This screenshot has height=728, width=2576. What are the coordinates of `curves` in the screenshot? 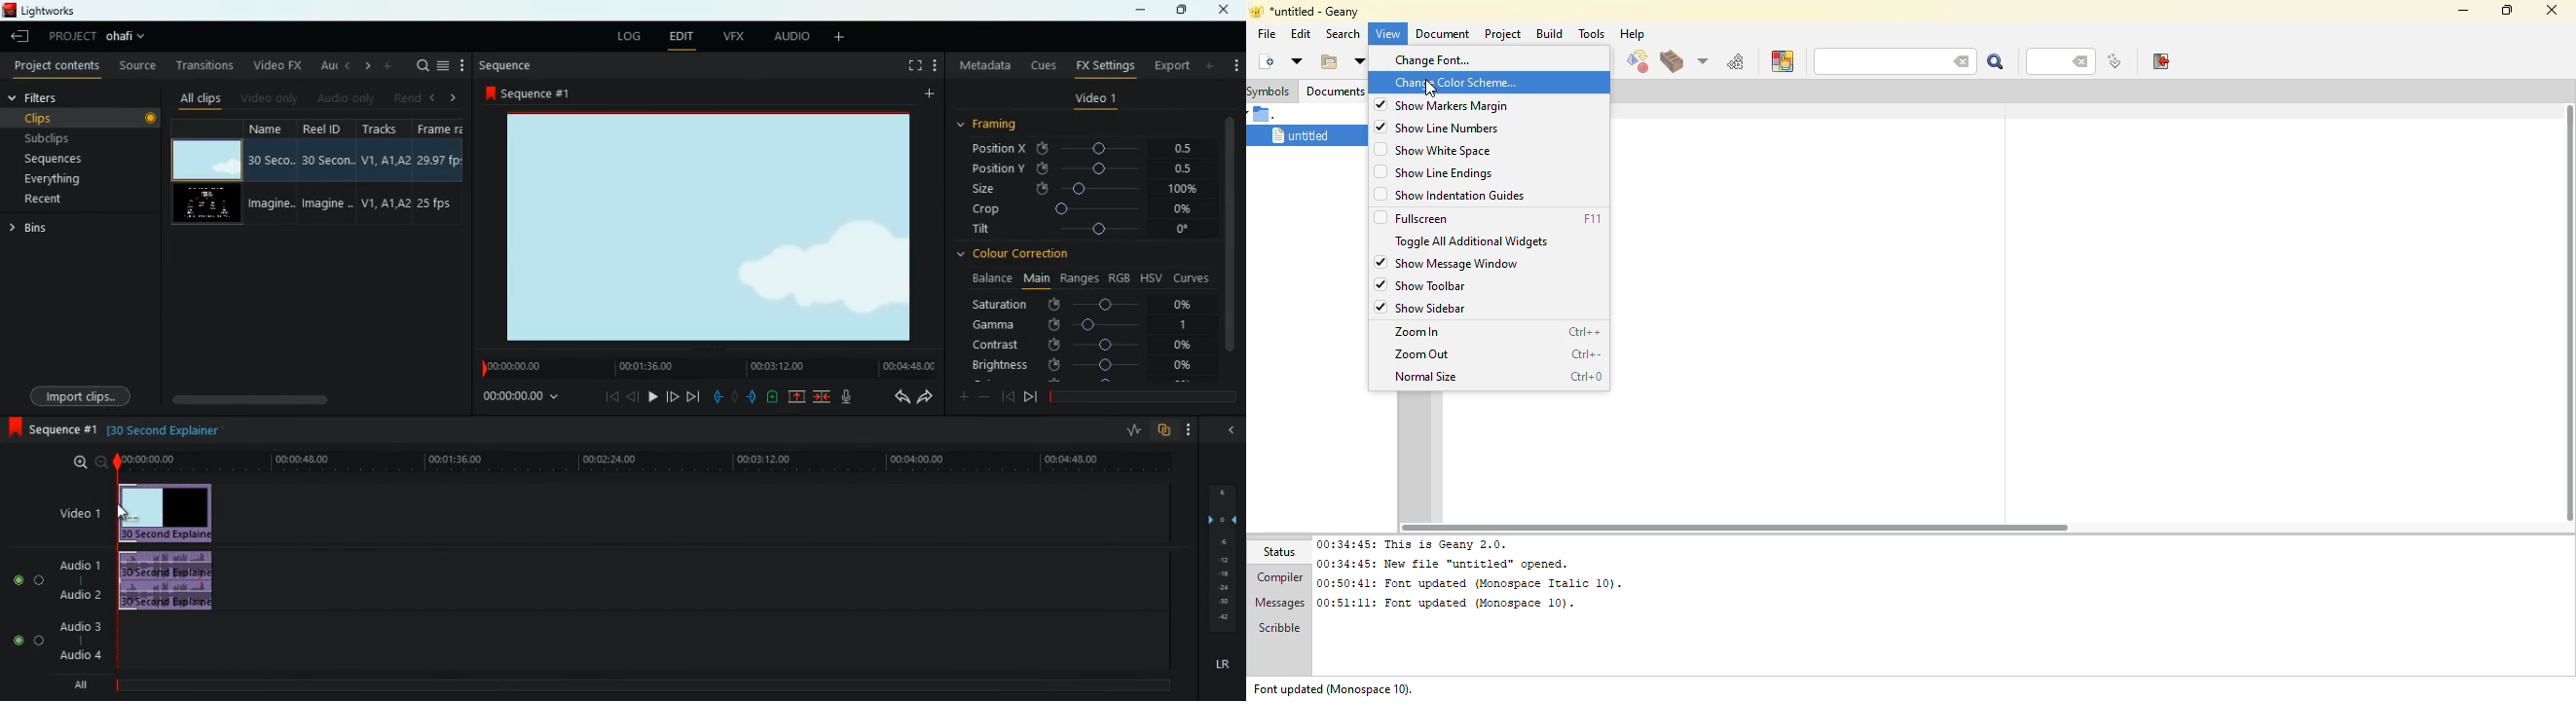 It's located at (1192, 277).